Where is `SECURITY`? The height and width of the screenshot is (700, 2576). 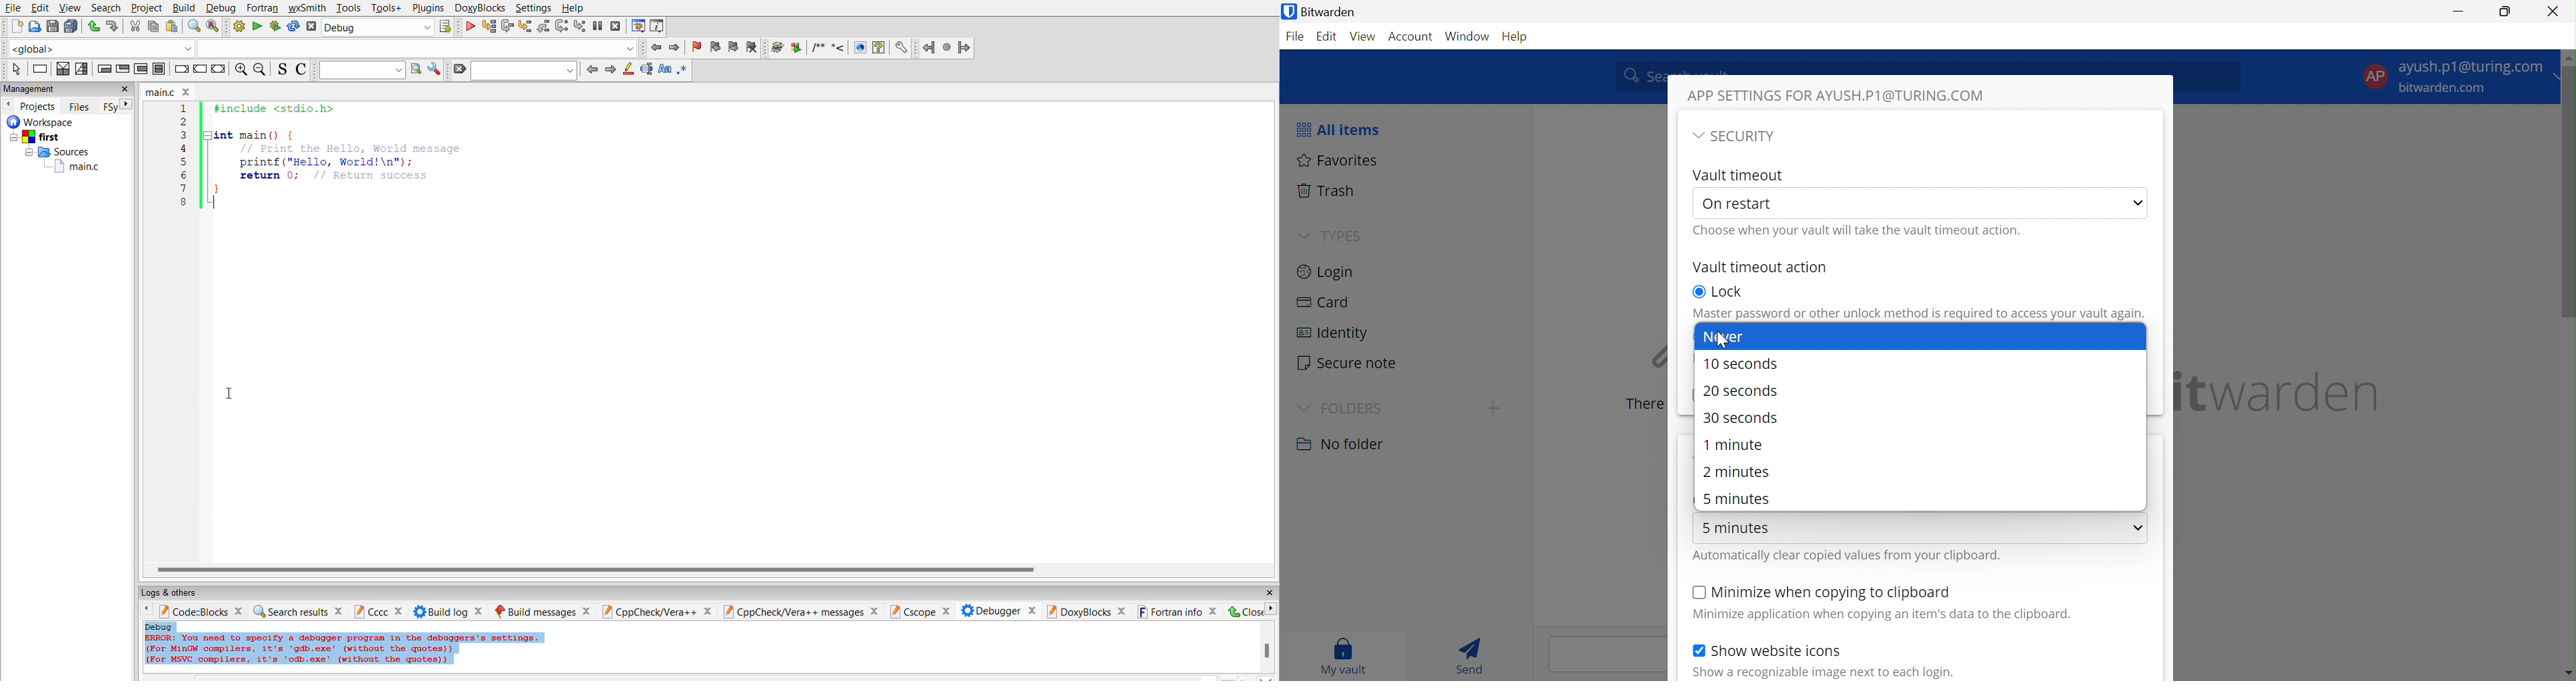
SECURITY is located at coordinates (1747, 136).